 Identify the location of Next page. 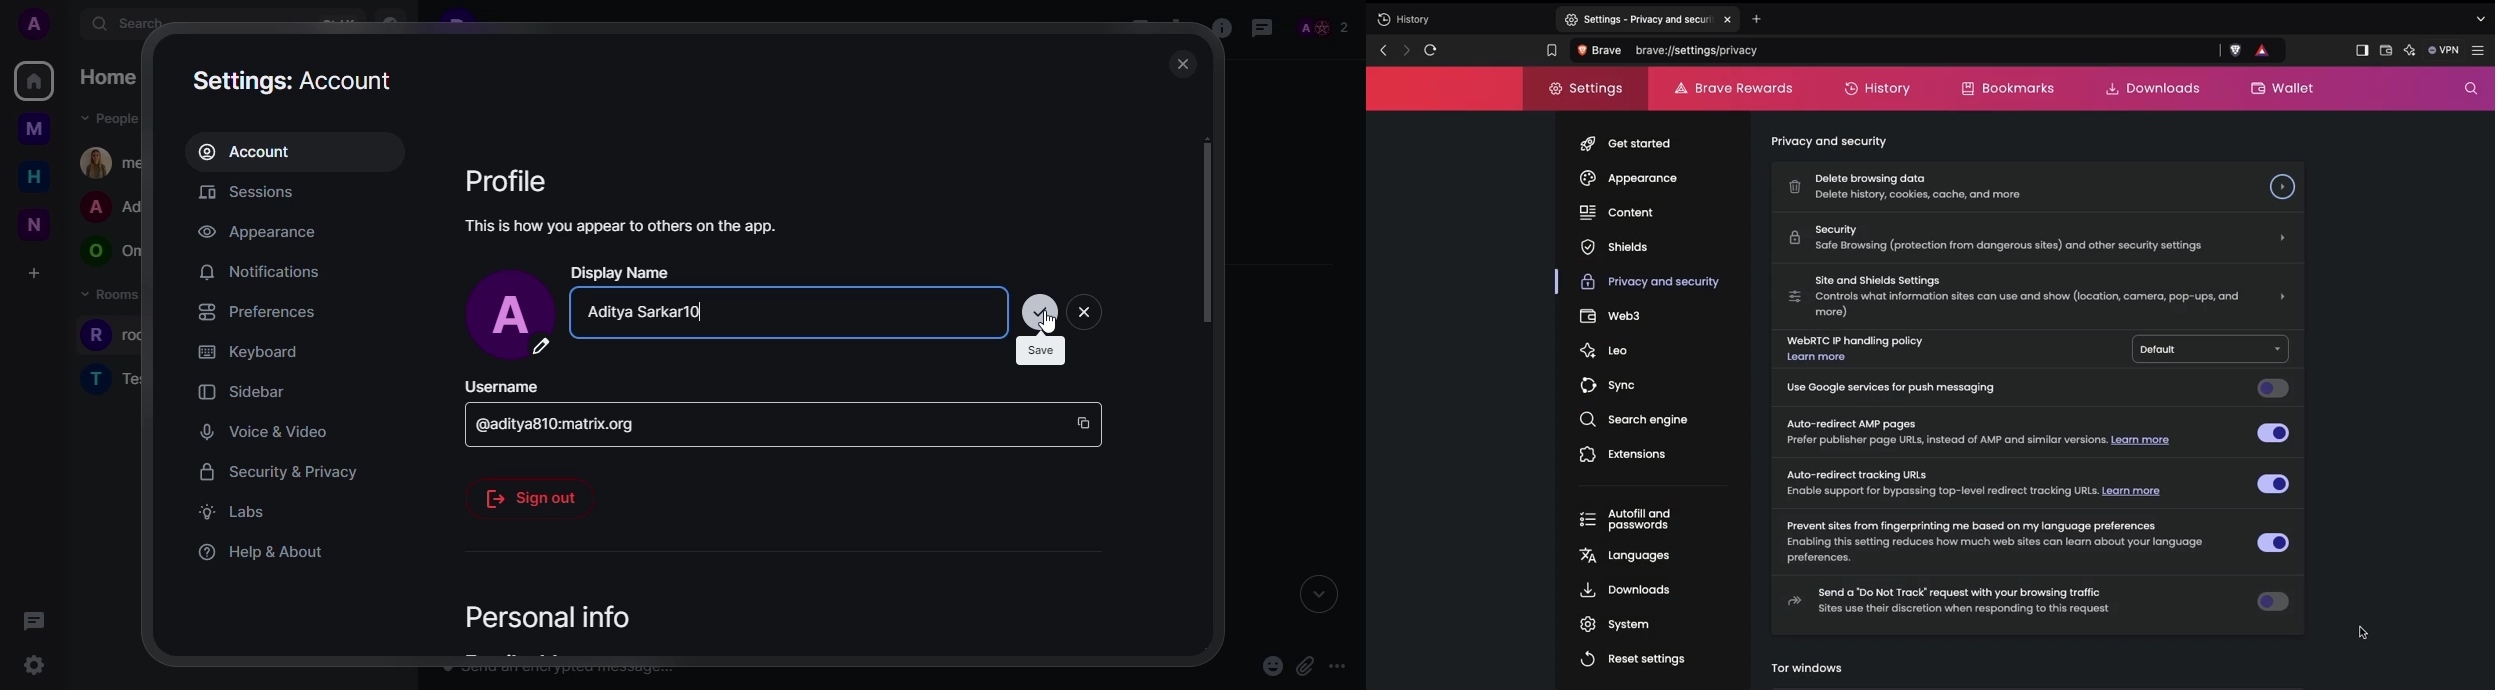
(1404, 50).